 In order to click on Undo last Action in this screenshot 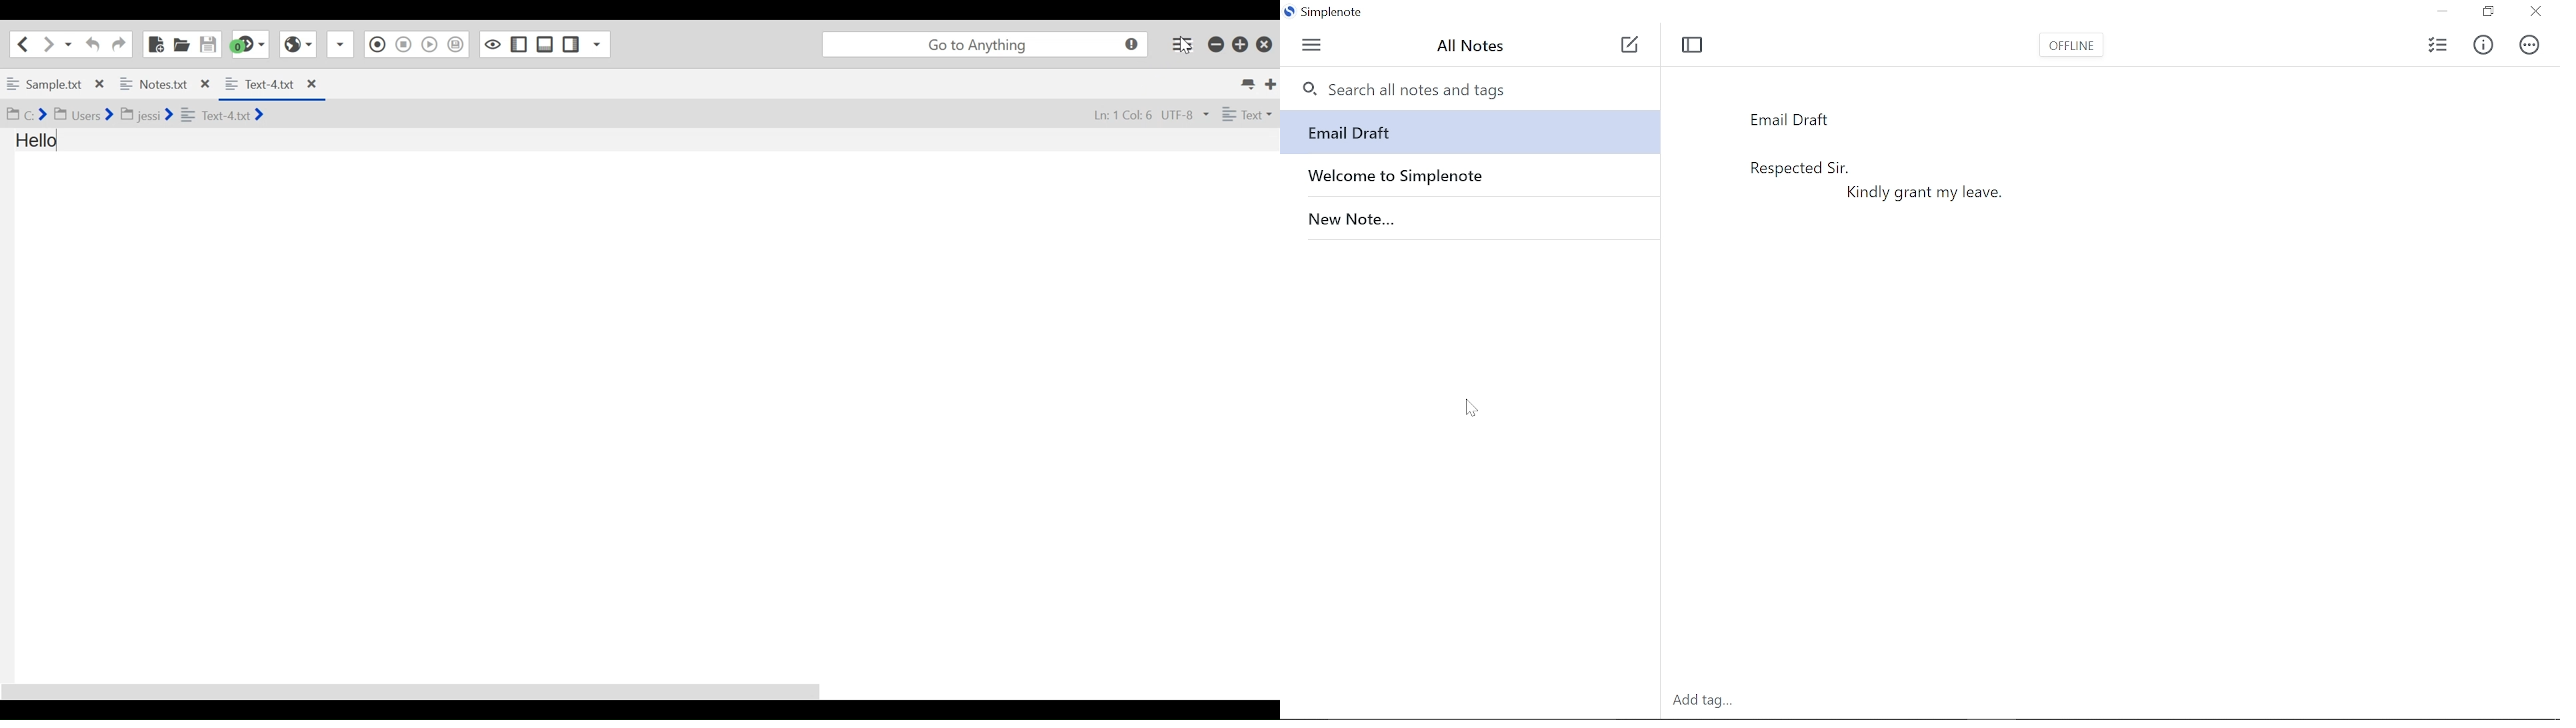, I will do `click(91, 44)`.